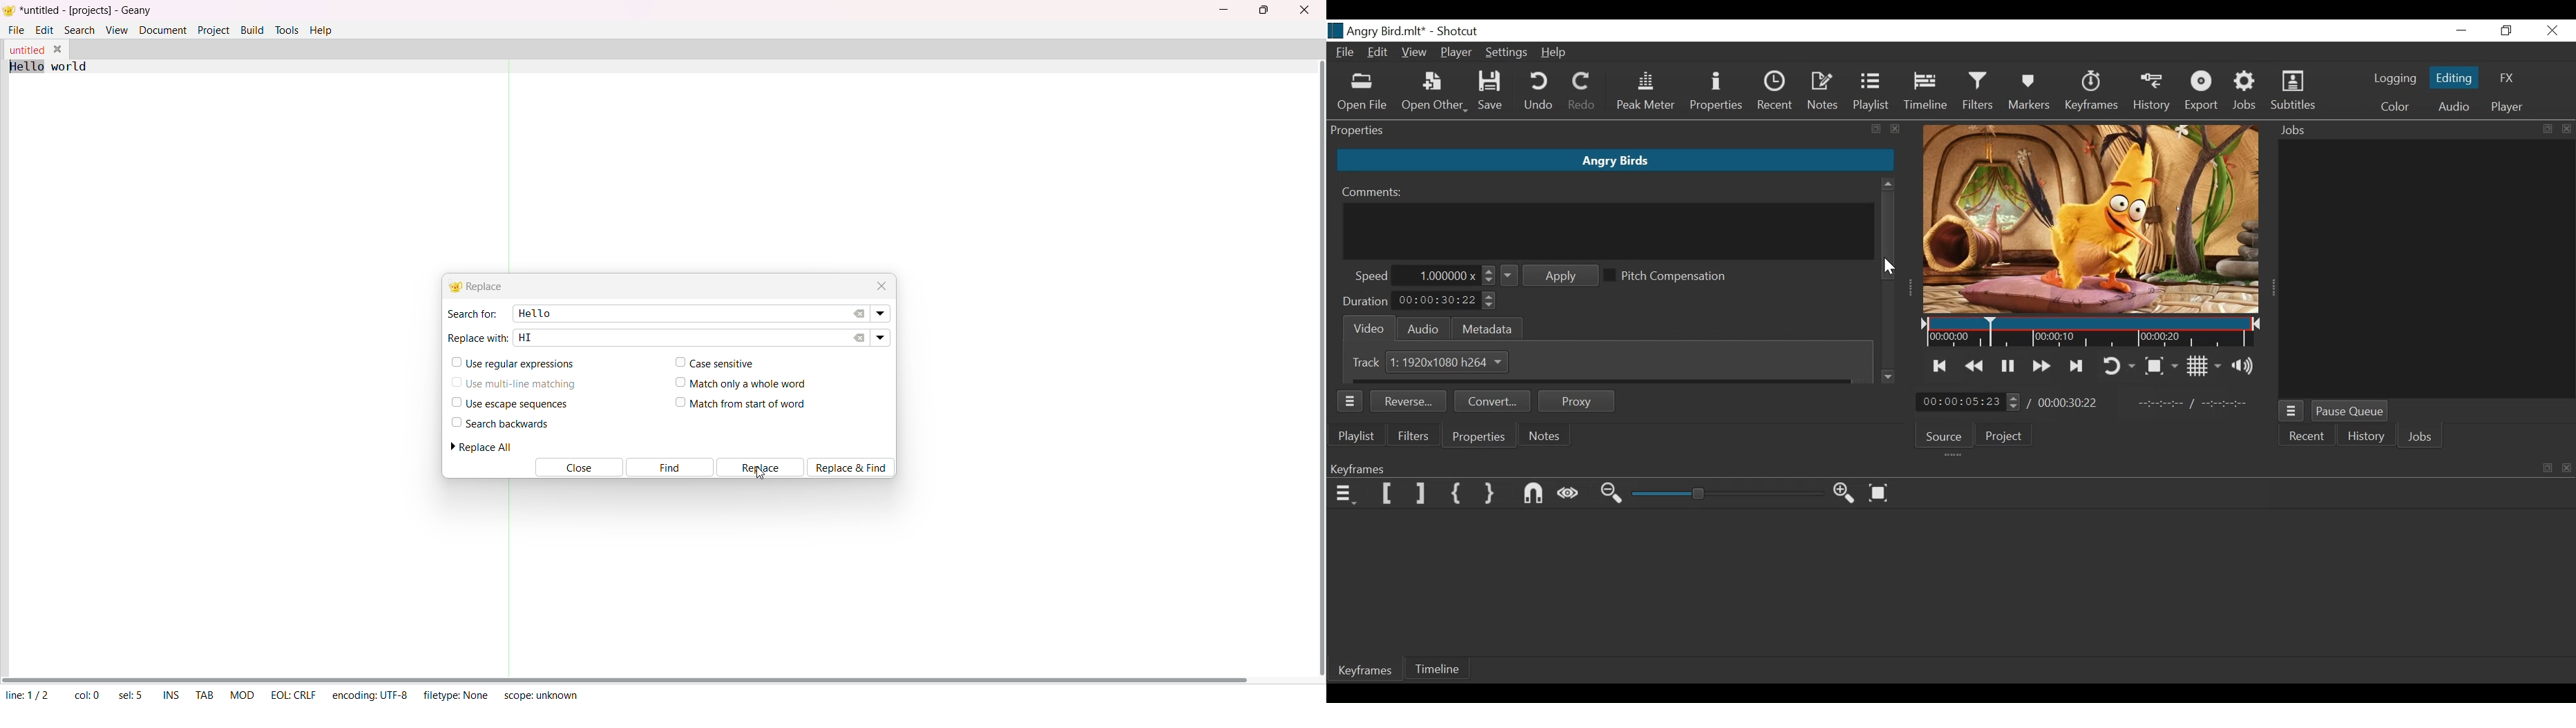  Describe the element at coordinates (1491, 401) in the screenshot. I see `Convert` at that location.